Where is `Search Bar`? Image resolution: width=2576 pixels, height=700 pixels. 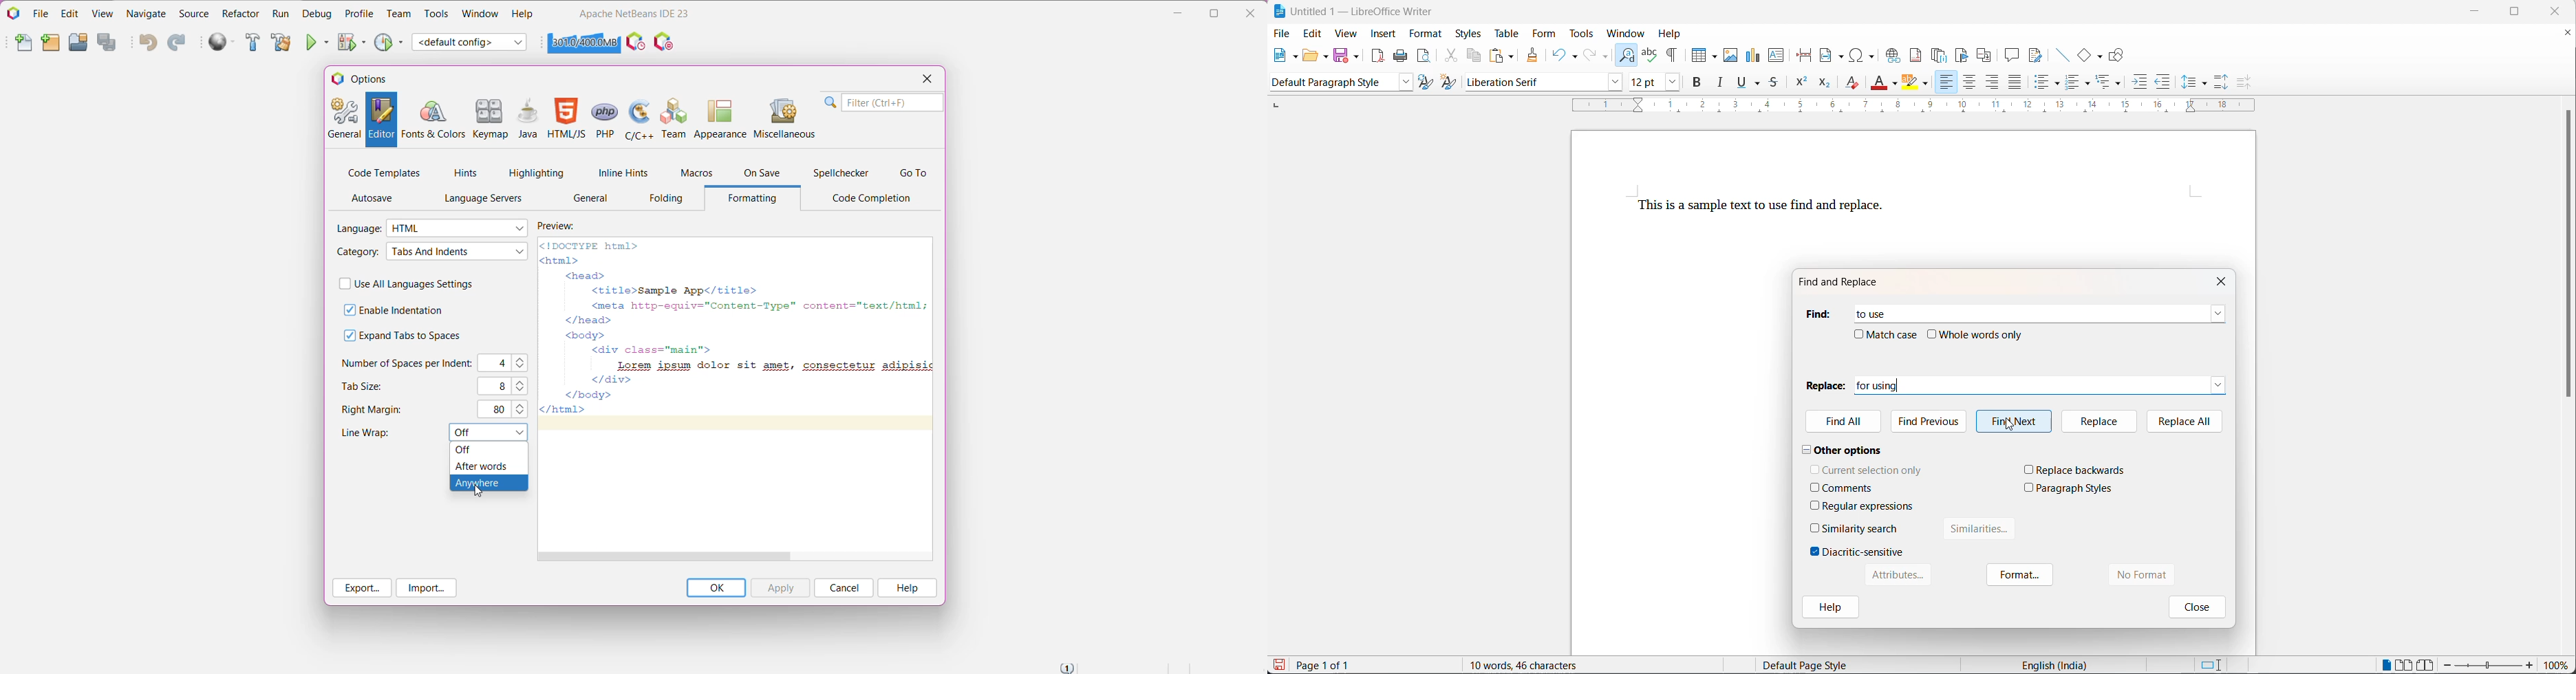 Search Bar is located at coordinates (884, 102).